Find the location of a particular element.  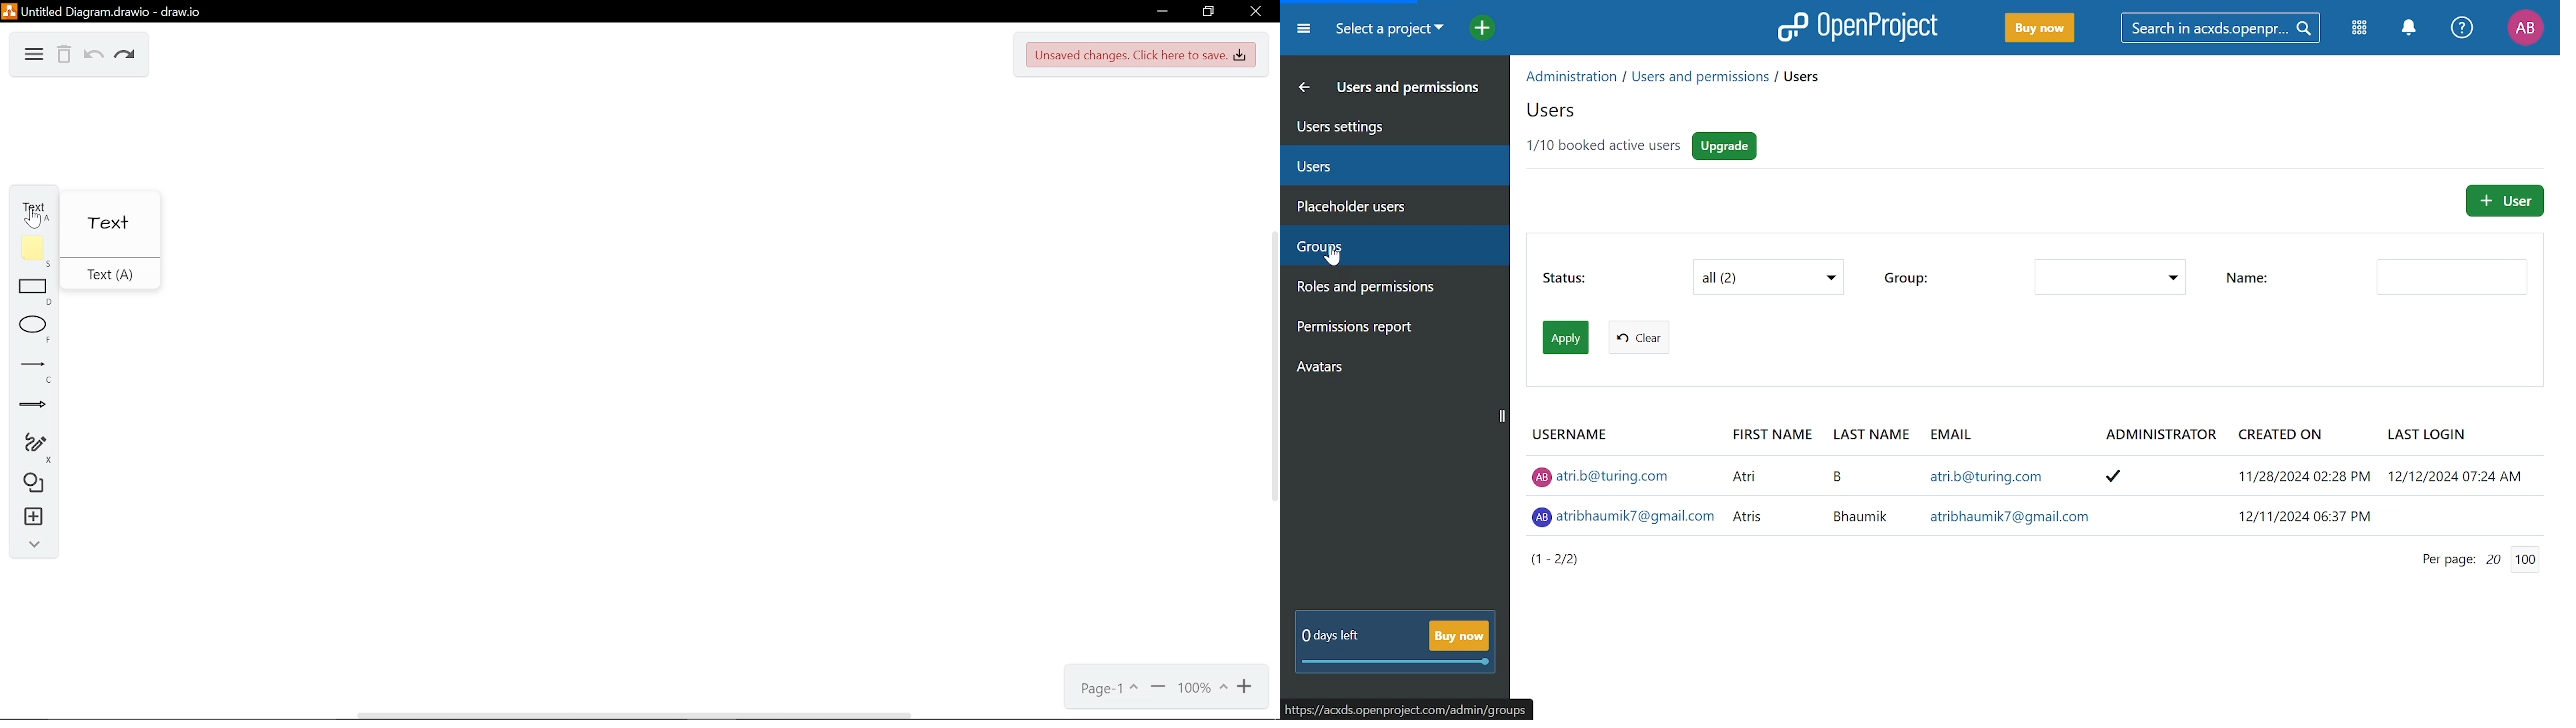

avatars is located at coordinates (1384, 365).